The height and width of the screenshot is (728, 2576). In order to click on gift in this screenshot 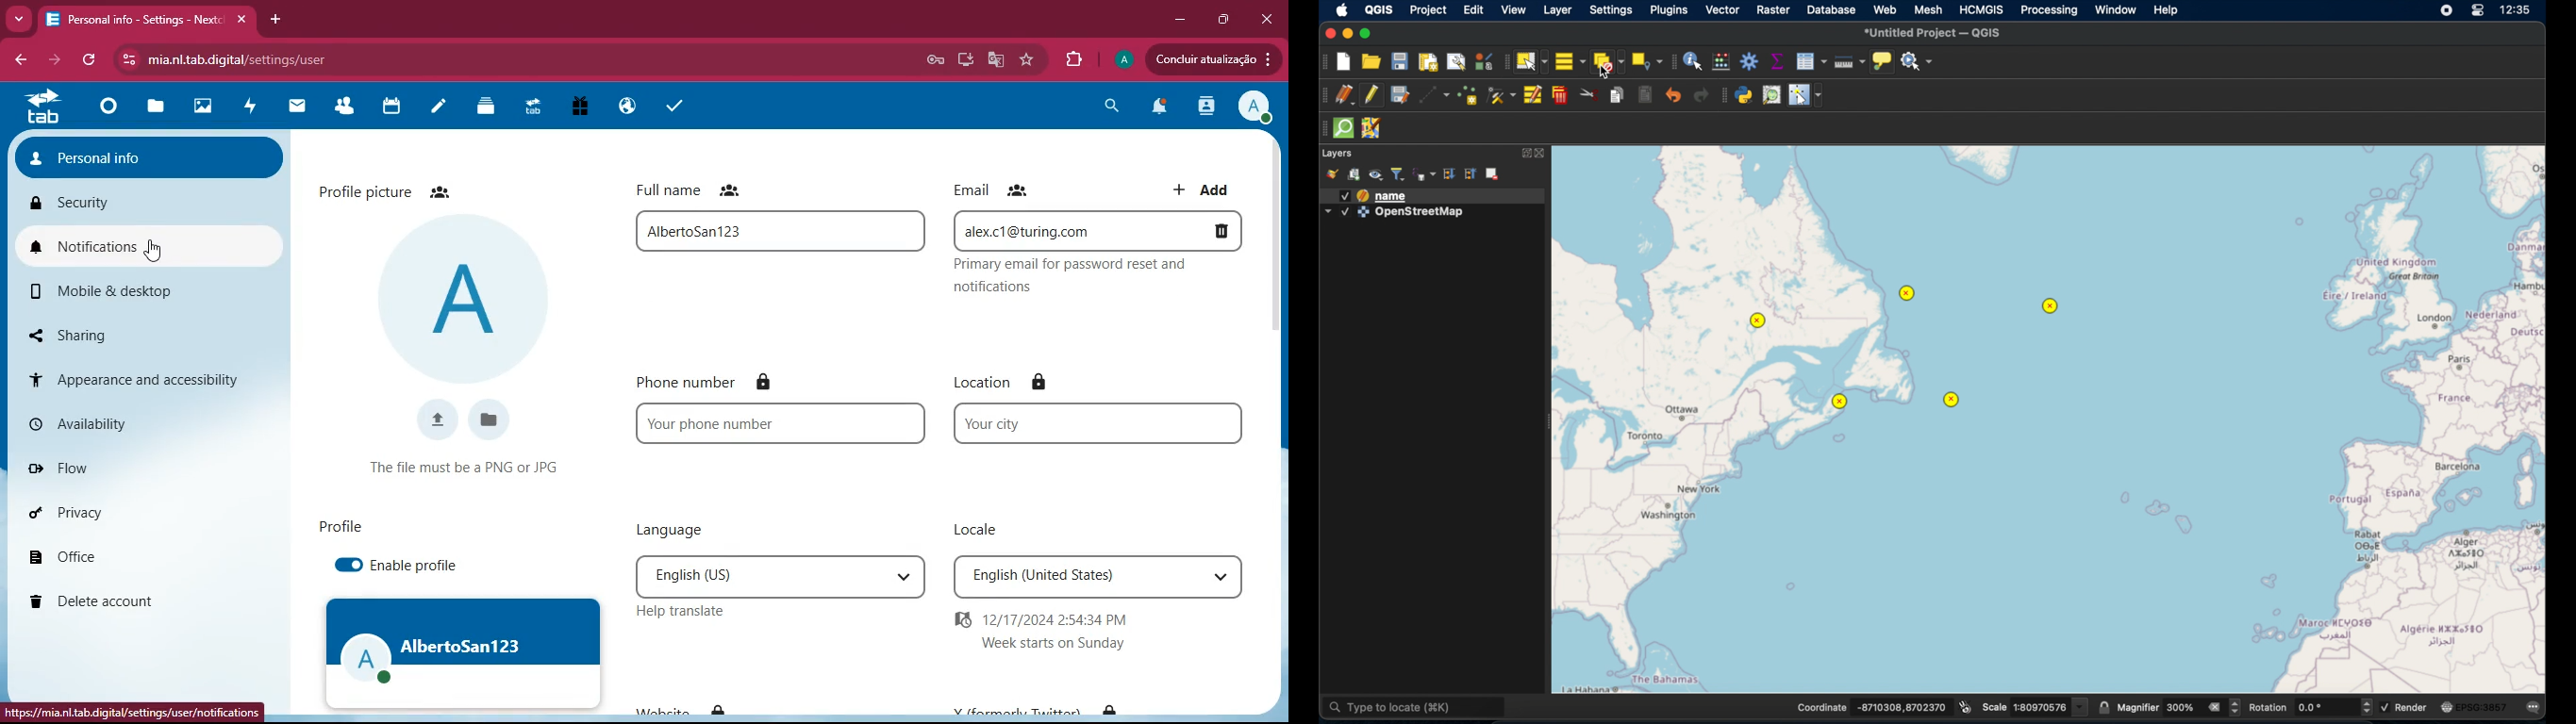, I will do `click(575, 108)`.